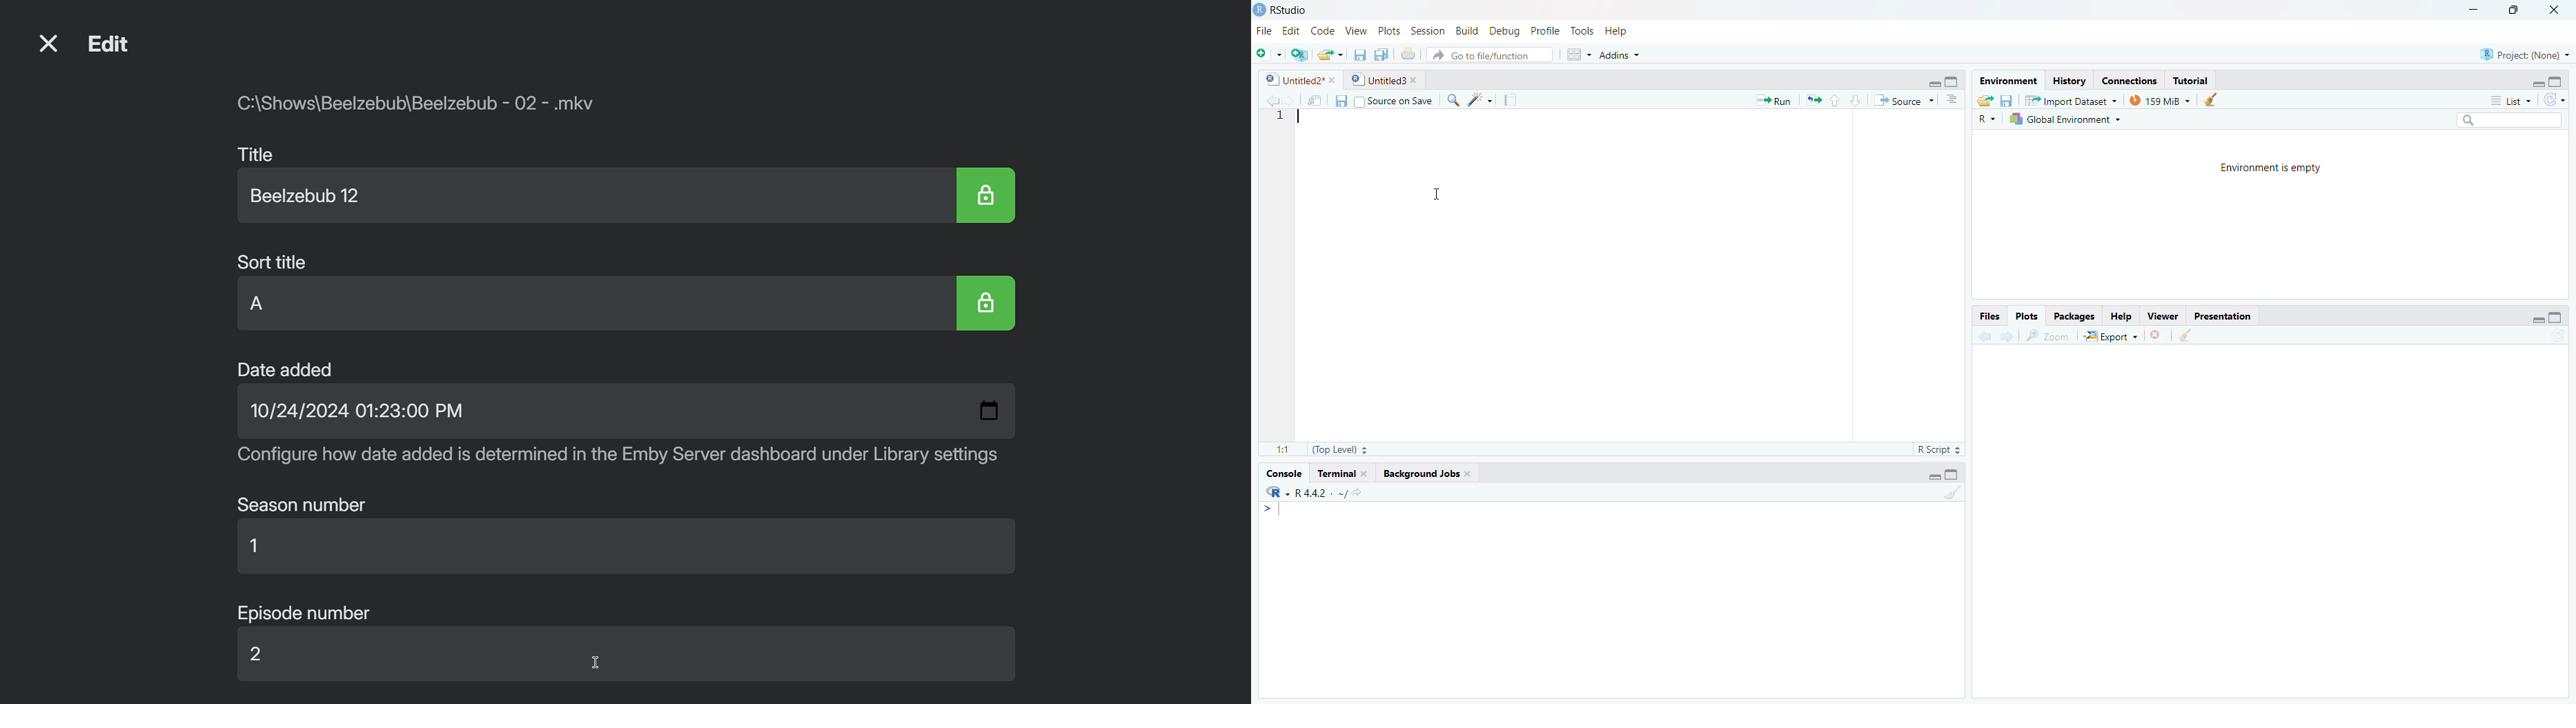 This screenshot has width=2576, height=728. I want to click on 1:1, so click(1283, 449).